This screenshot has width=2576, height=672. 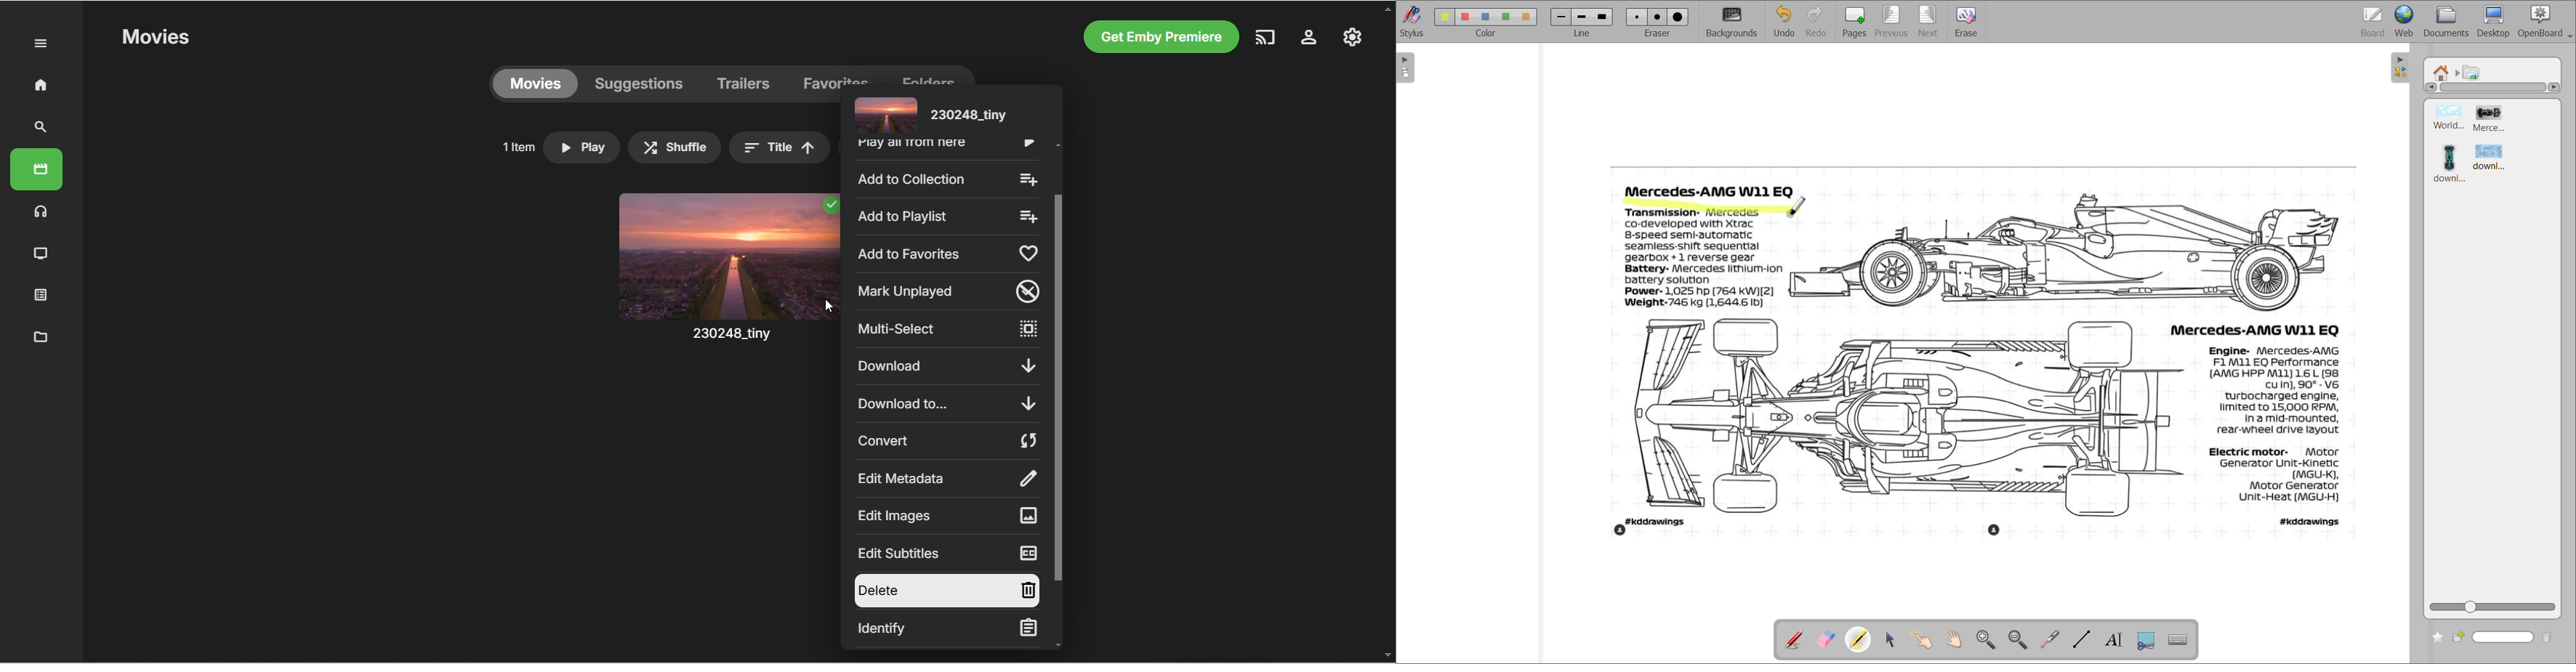 What do you see at coordinates (779, 147) in the screenshot?
I see `title` at bounding box center [779, 147].